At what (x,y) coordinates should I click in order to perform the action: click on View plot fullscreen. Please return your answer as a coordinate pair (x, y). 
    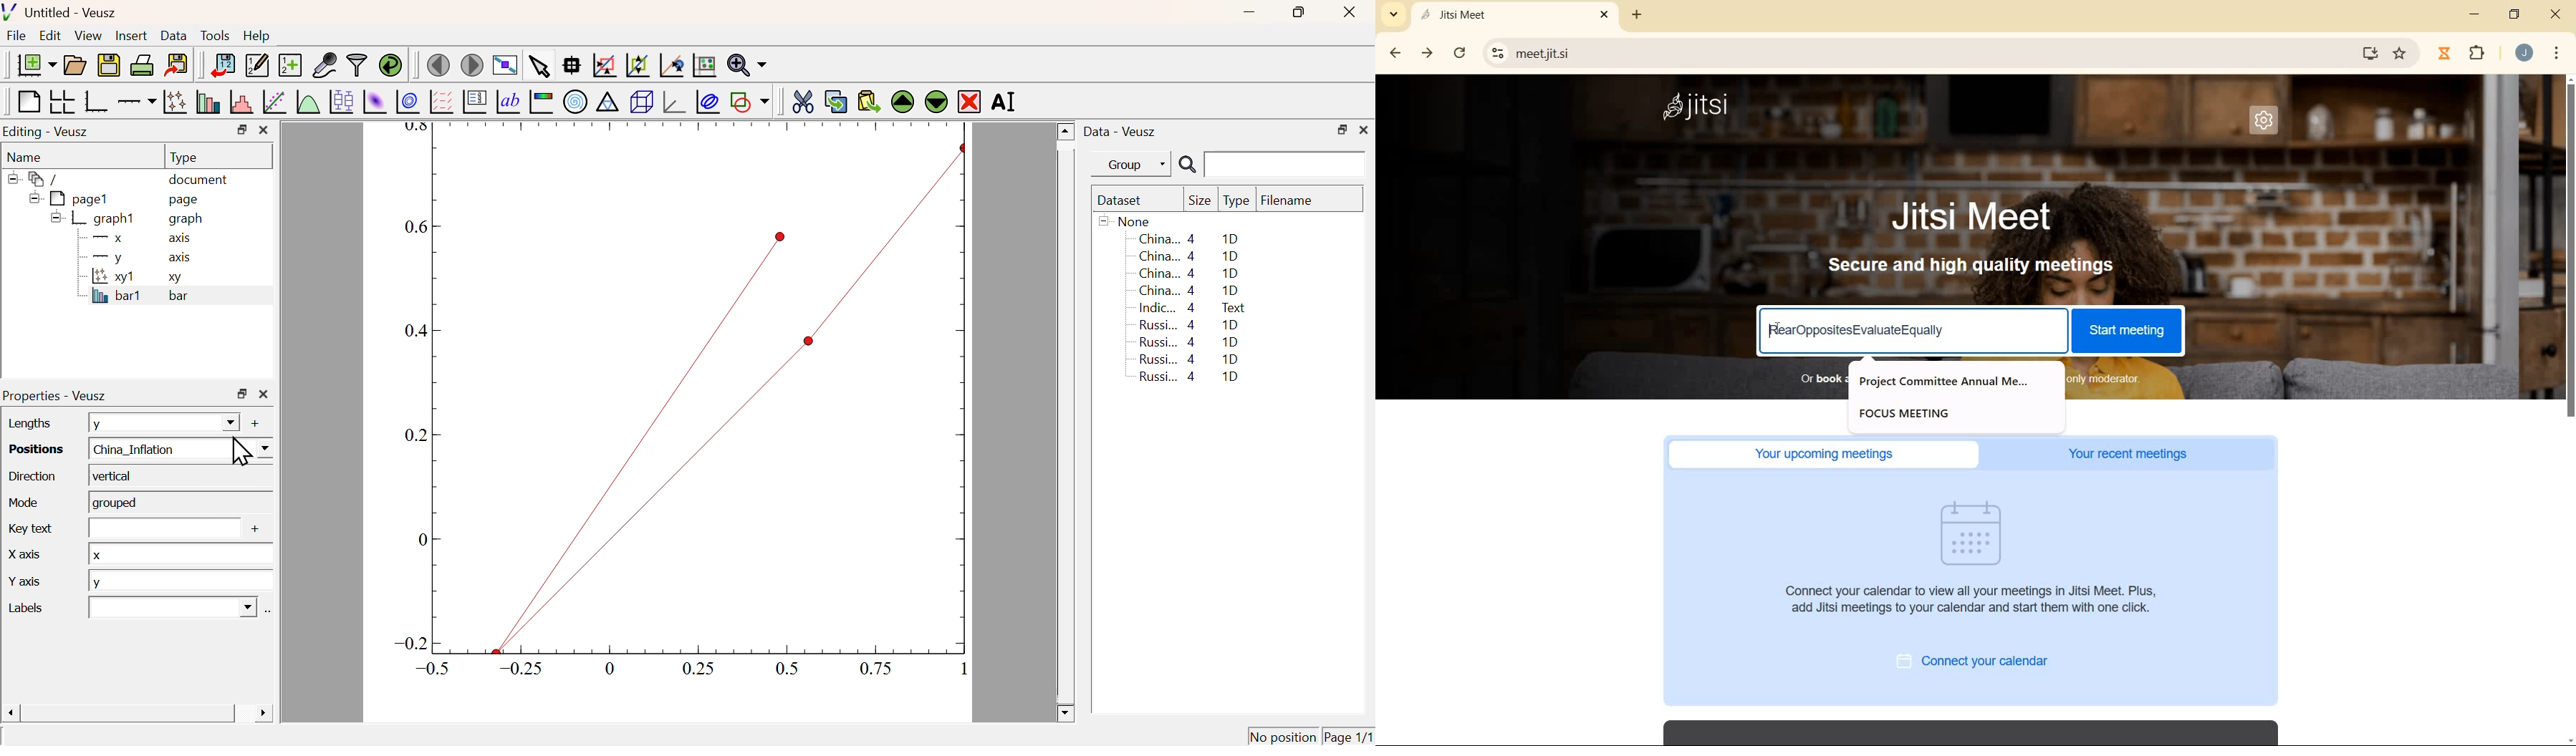
    Looking at the image, I should click on (503, 67).